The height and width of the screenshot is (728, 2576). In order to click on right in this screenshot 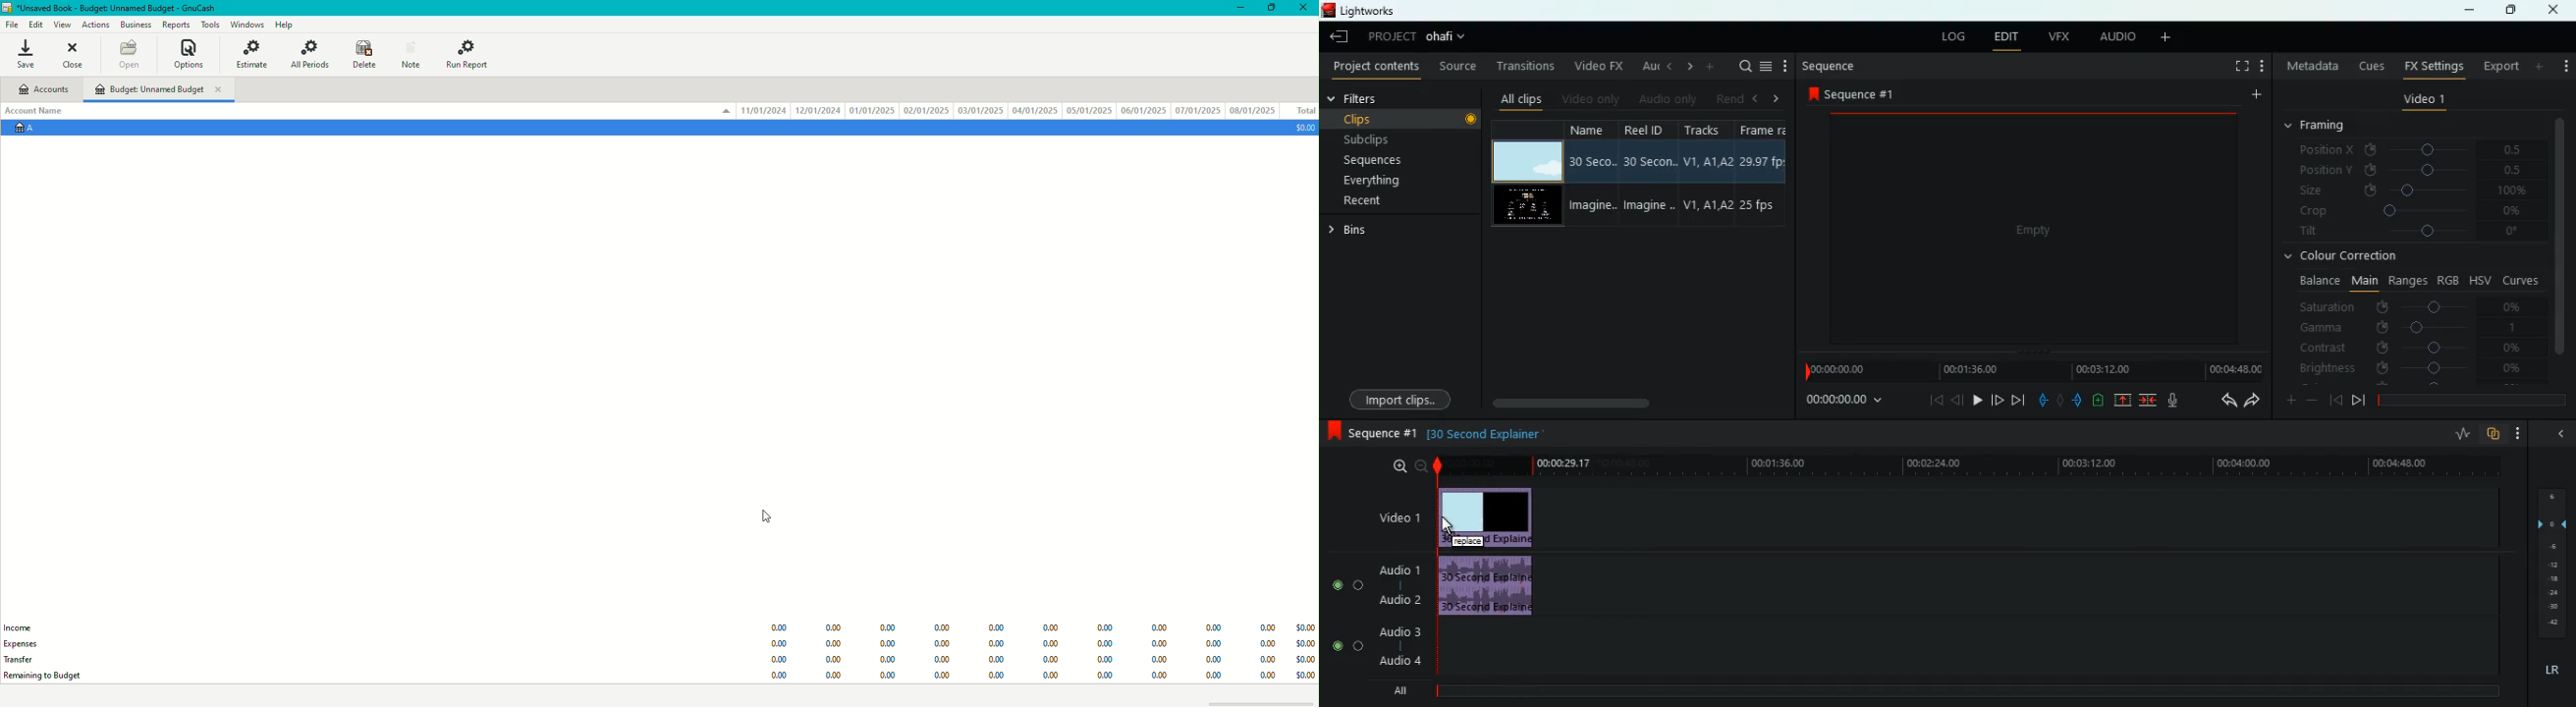, I will do `click(1688, 66)`.